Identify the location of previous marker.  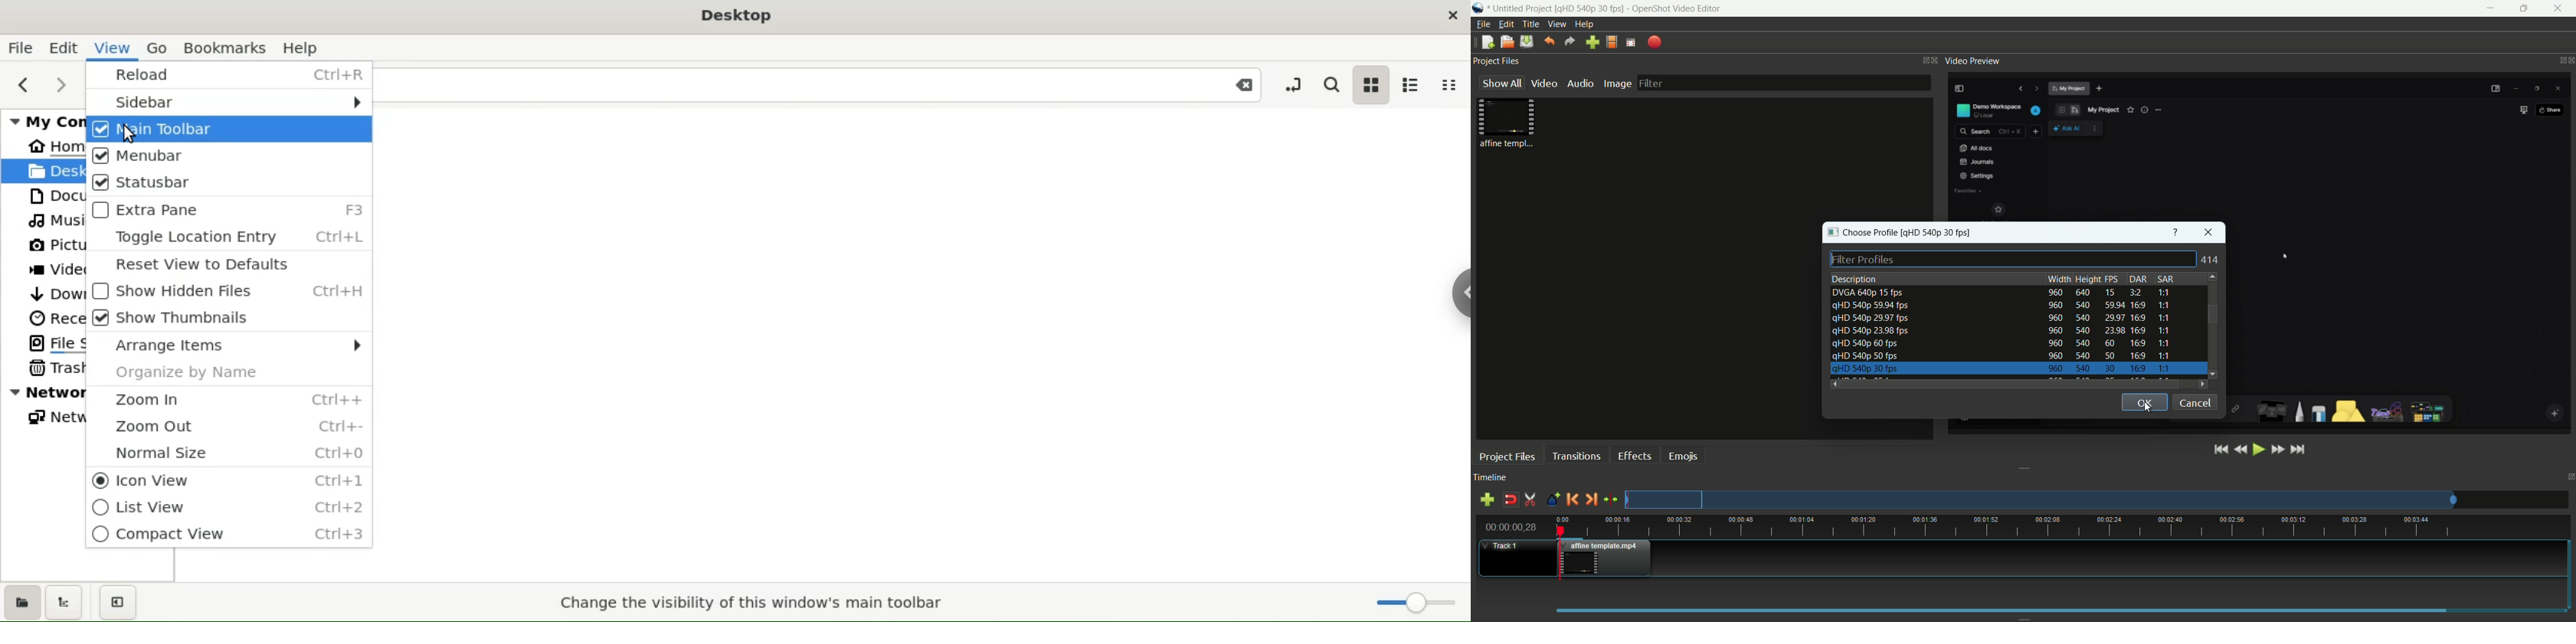
(1572, 499).